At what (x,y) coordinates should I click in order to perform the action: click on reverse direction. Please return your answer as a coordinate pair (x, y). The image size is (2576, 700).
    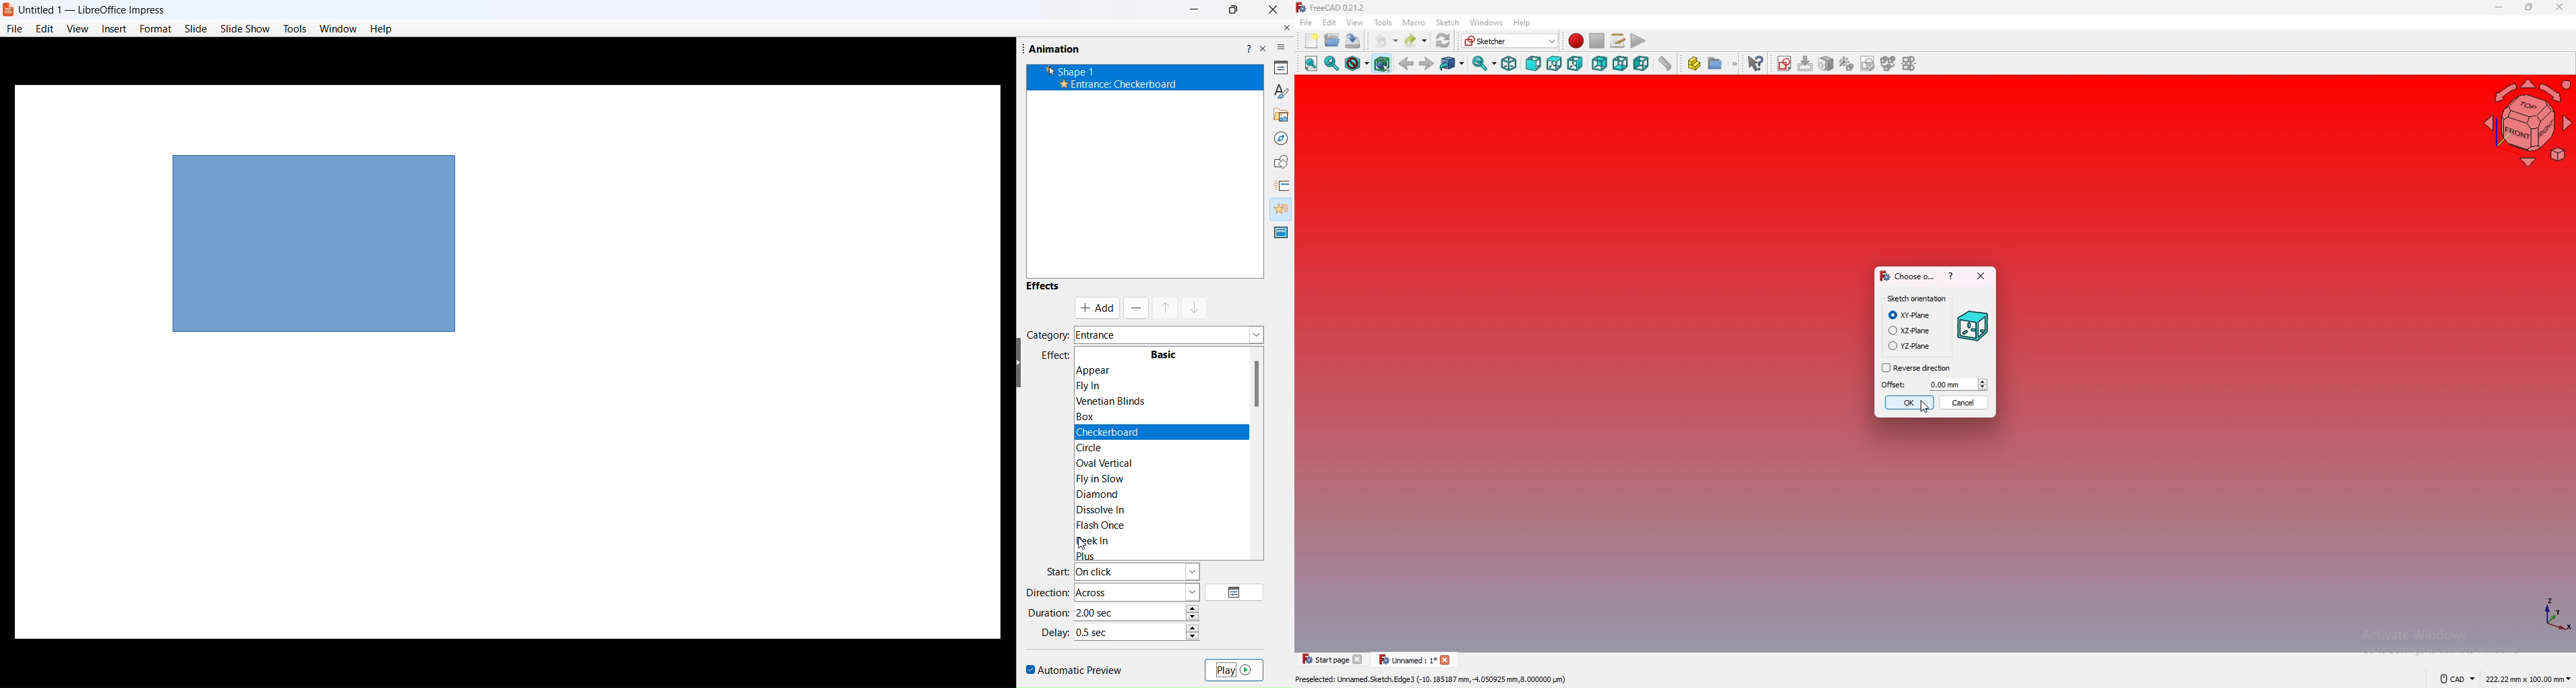
    Looking at the image, I should click on (1917, 368).